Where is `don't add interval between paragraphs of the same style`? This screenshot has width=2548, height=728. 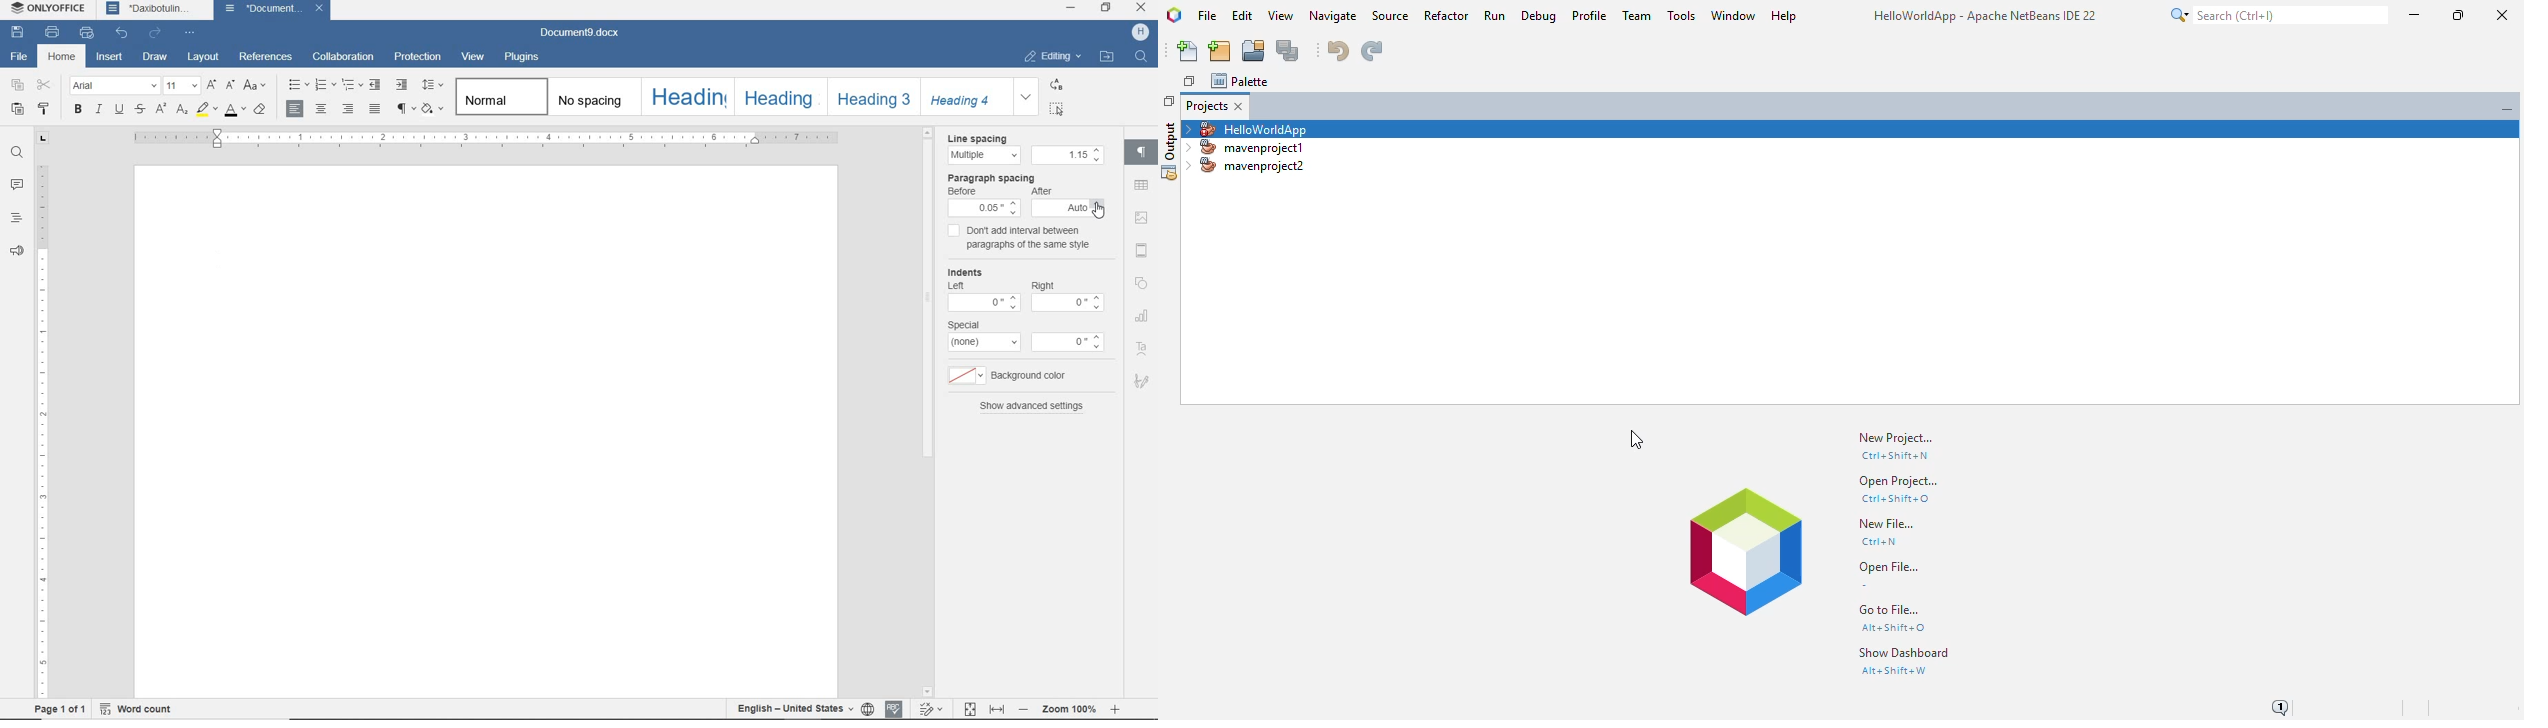 don't add interval between paragraphs of the same style is located at coordinates (1023, 236).